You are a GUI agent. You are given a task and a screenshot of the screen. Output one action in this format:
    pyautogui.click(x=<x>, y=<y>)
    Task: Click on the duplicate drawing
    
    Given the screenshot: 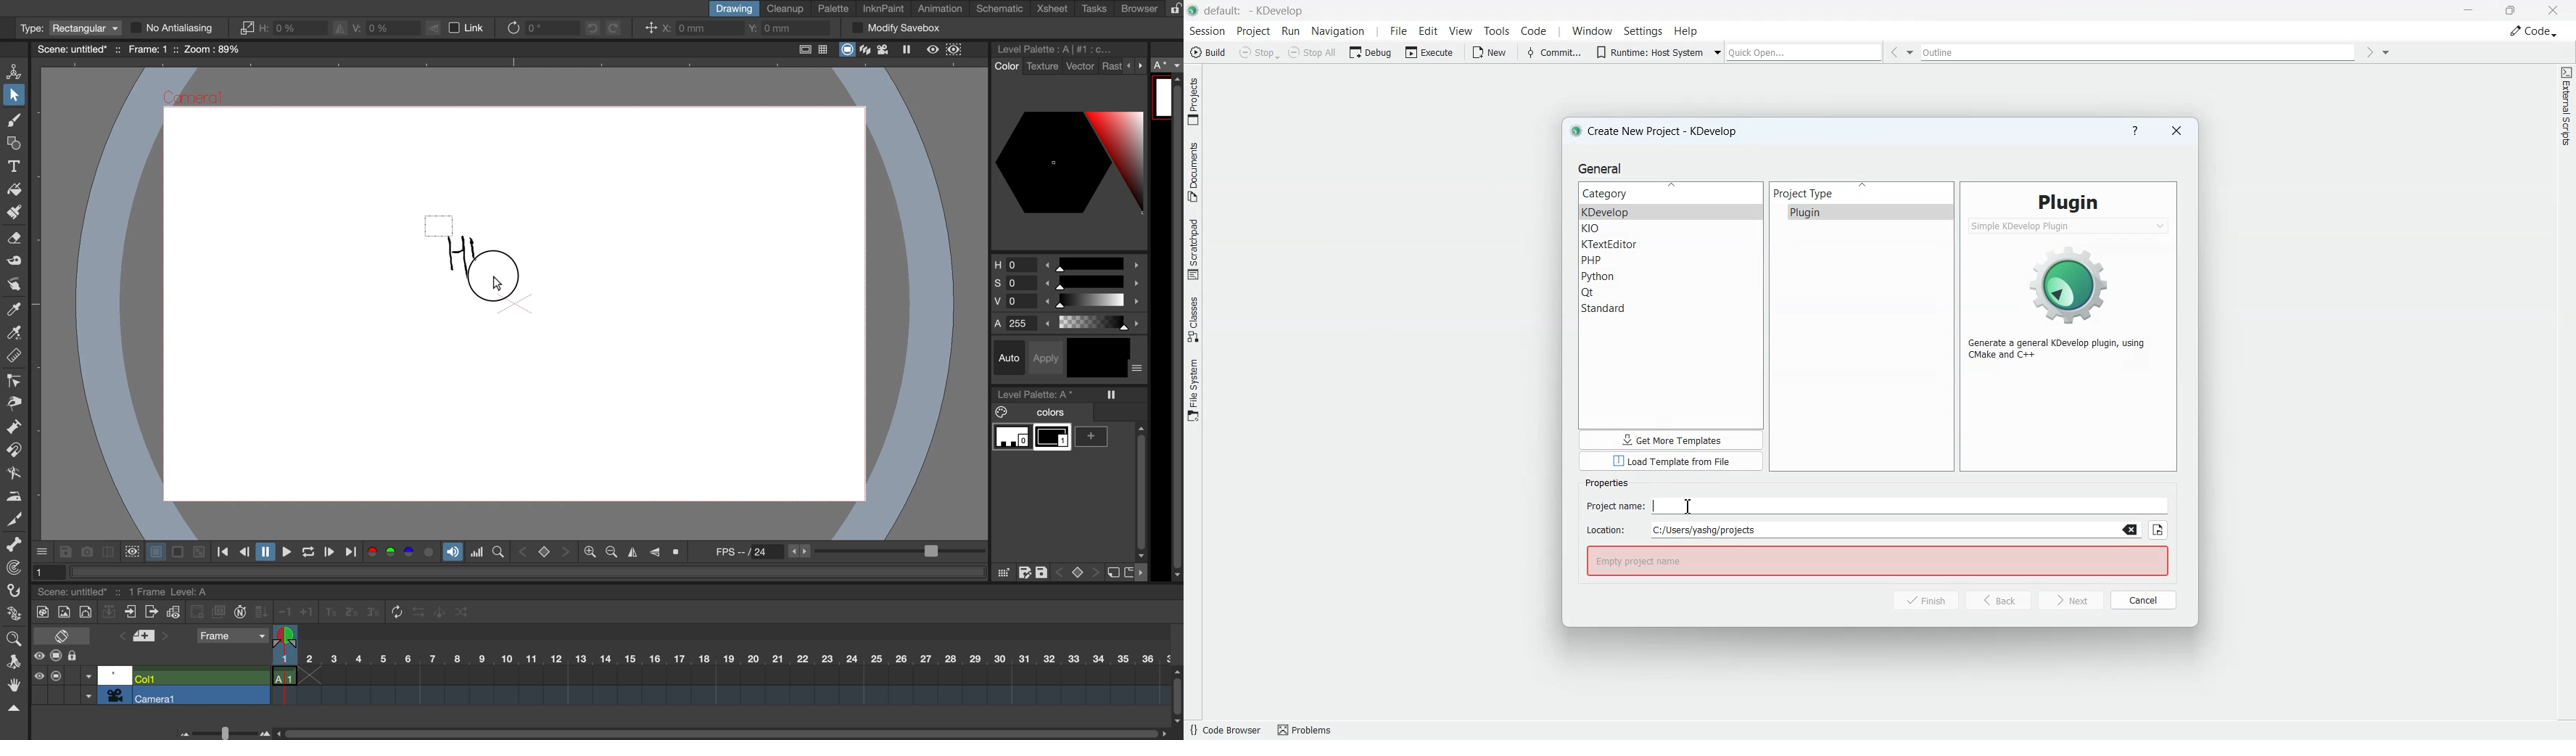 What is the action you would take?
    pyautogui.click(x=219, y=612)
    